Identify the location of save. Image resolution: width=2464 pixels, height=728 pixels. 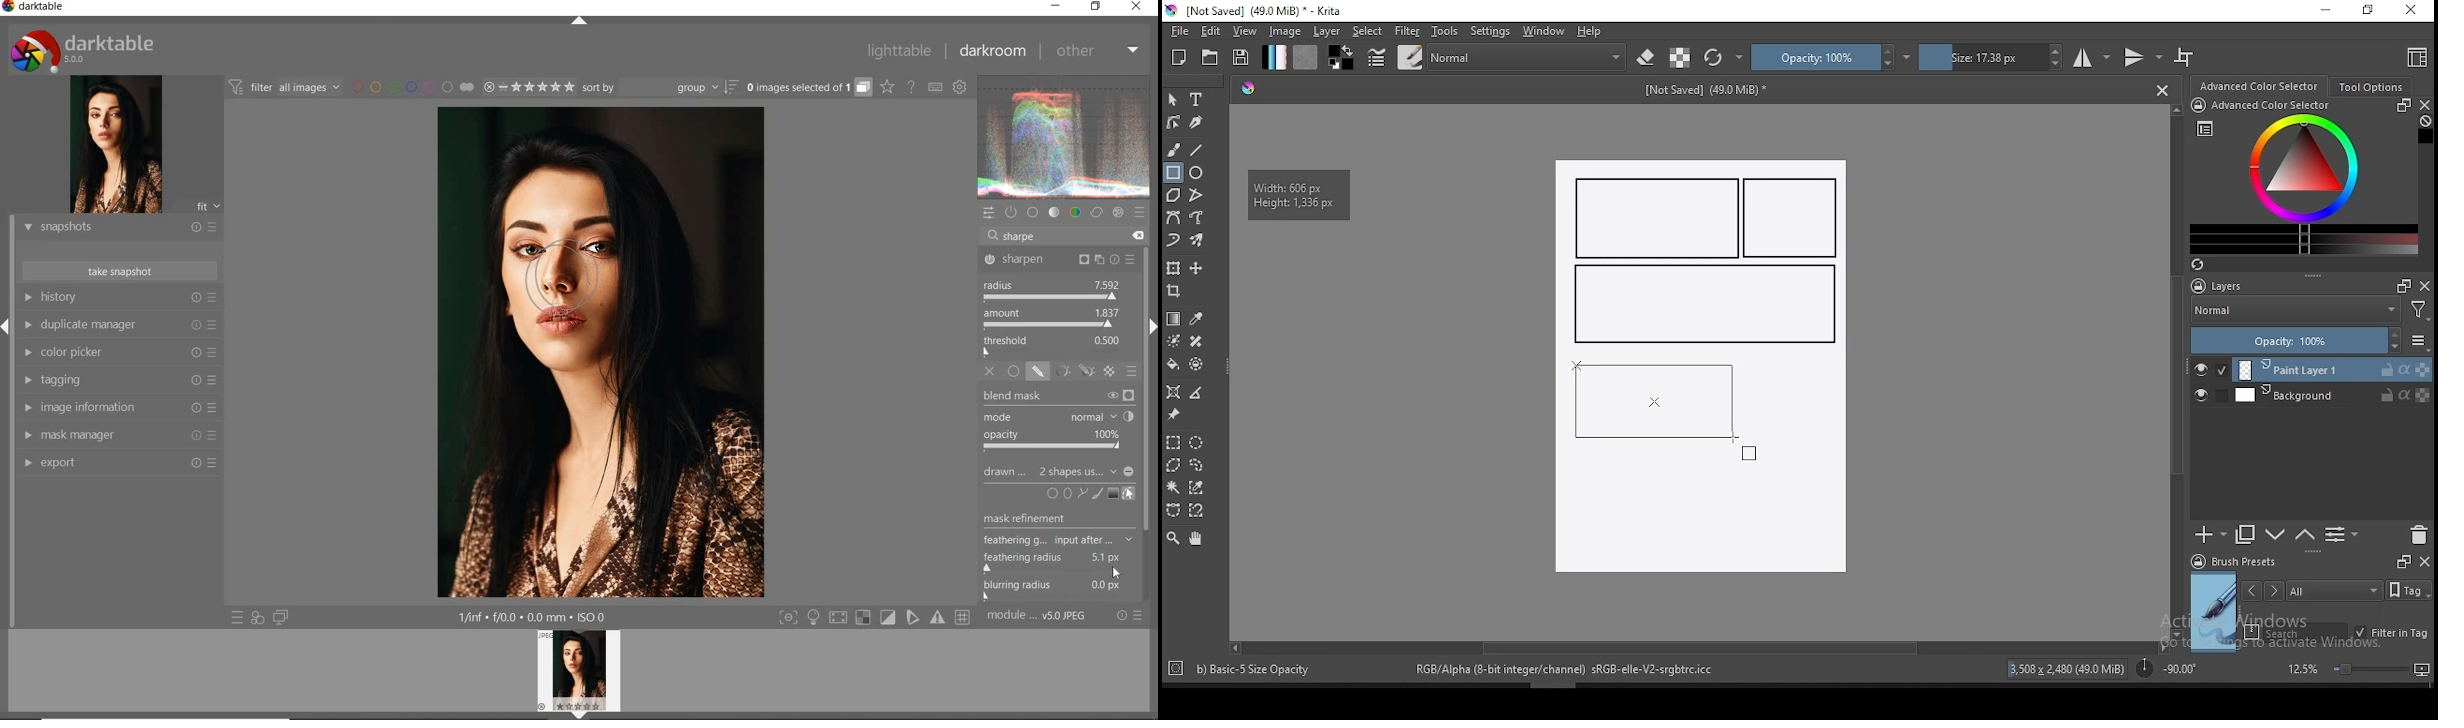
(1241, 58).